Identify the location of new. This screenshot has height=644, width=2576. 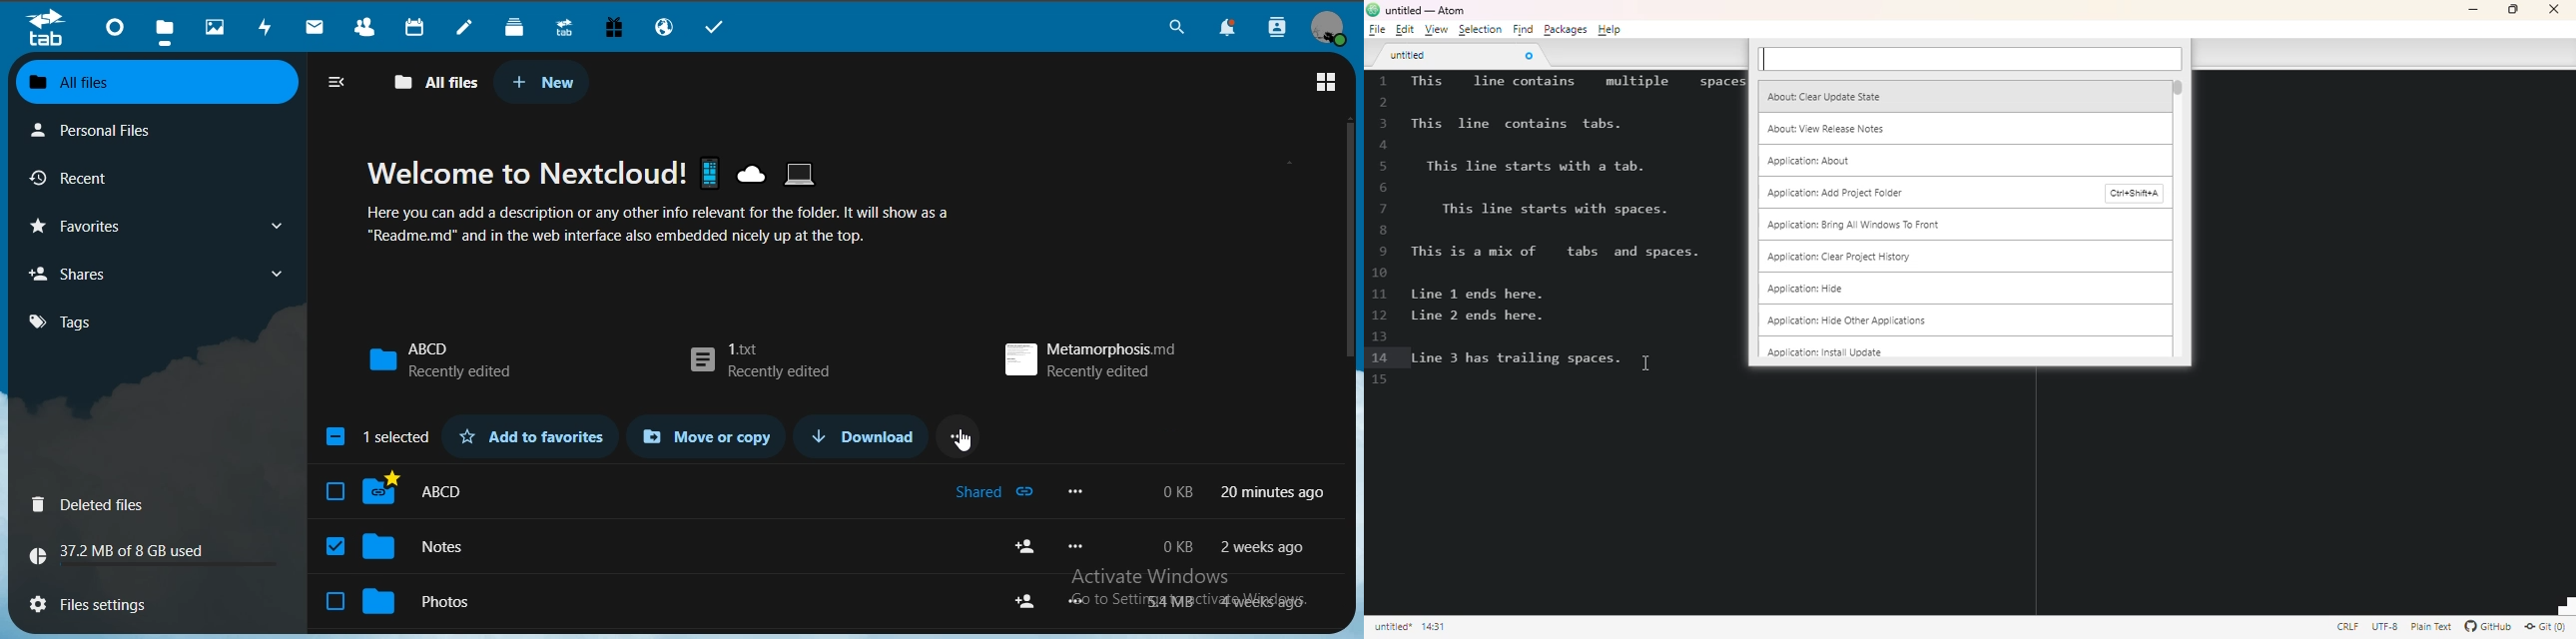
(543, 81).